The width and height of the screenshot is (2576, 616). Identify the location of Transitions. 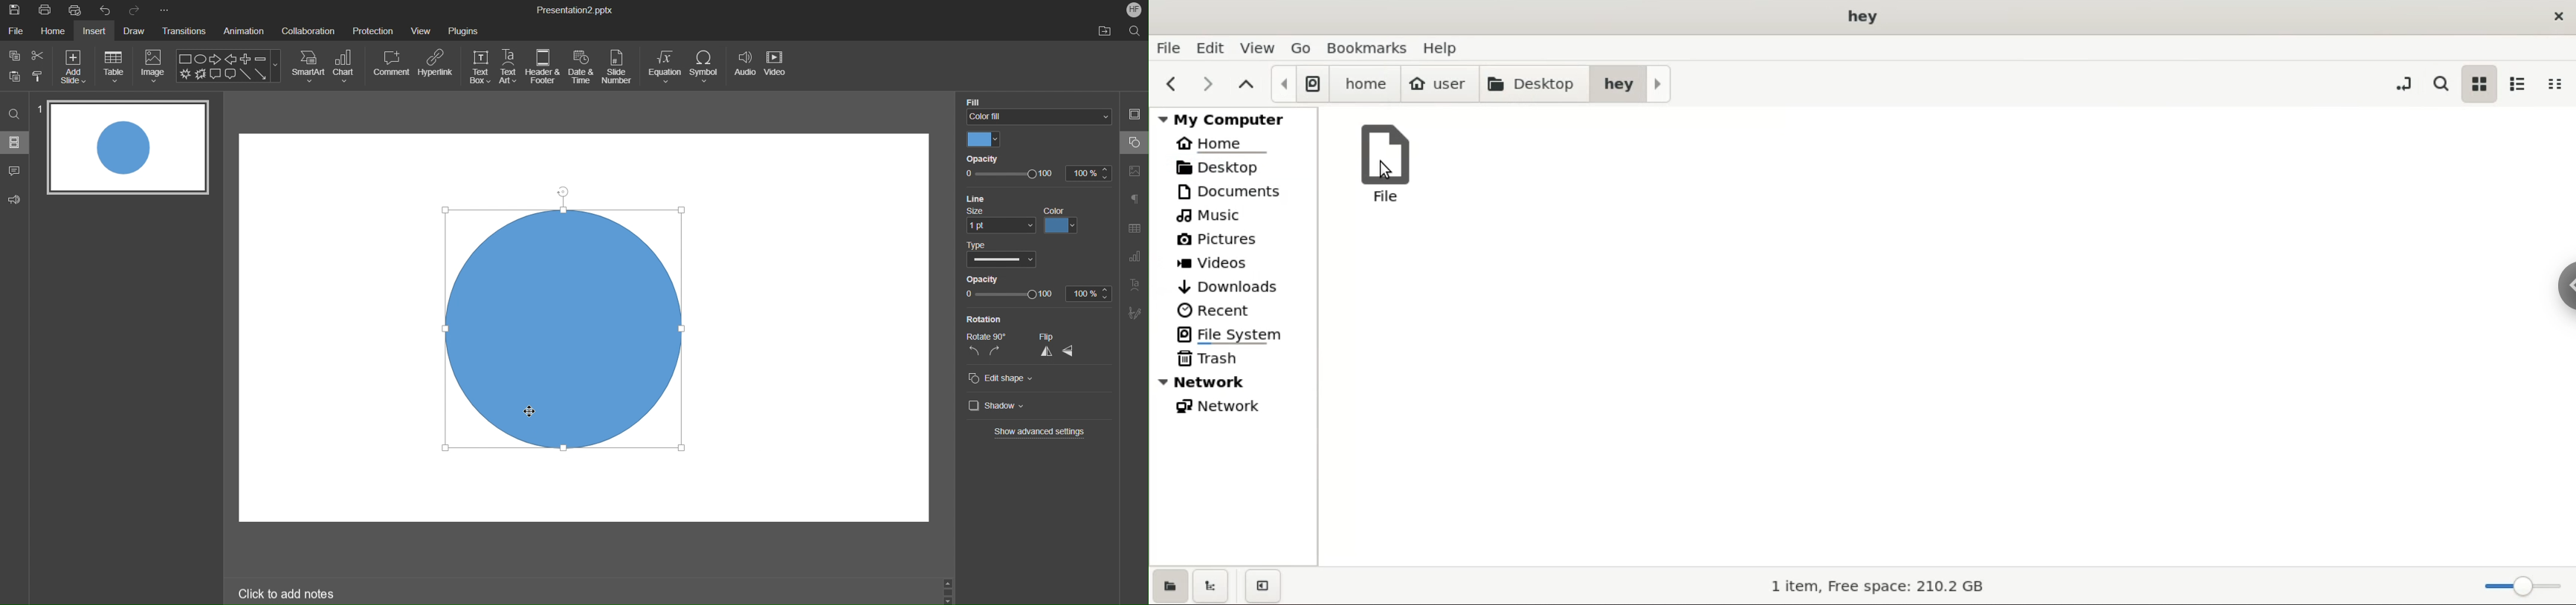
(186, 32).